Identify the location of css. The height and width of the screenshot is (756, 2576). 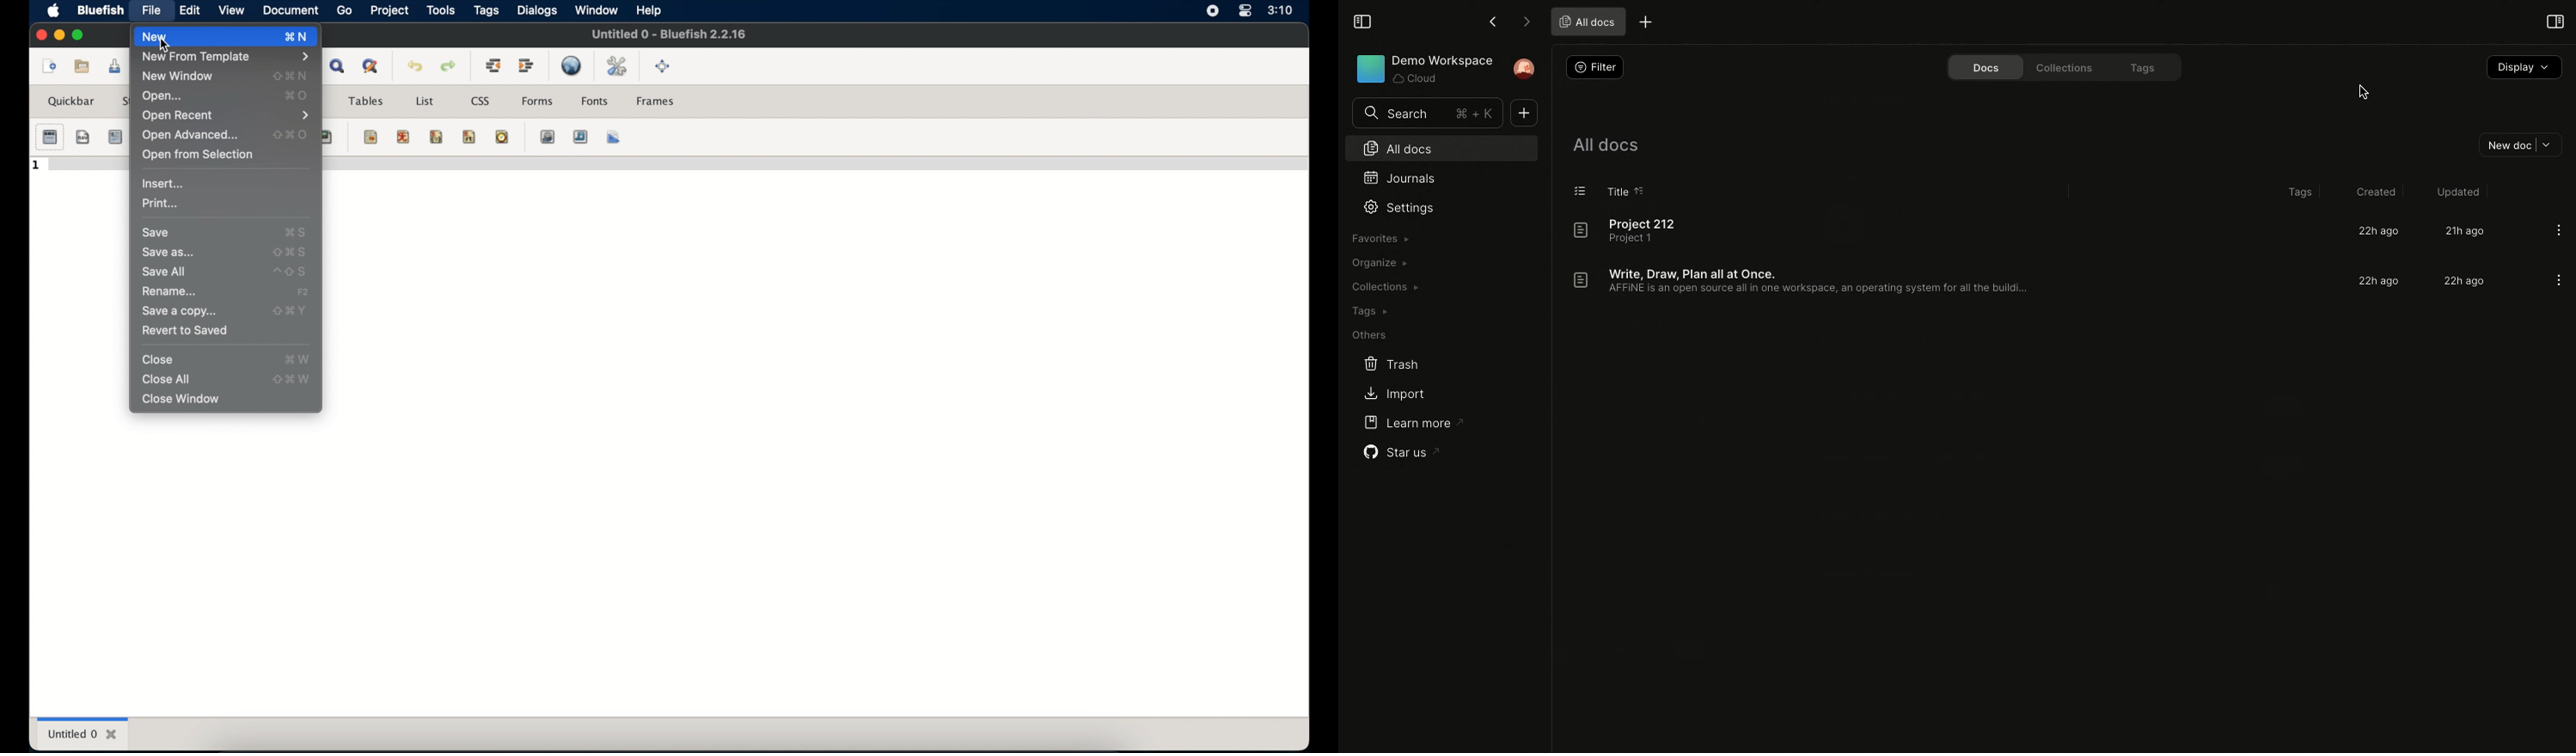
(482, 101).